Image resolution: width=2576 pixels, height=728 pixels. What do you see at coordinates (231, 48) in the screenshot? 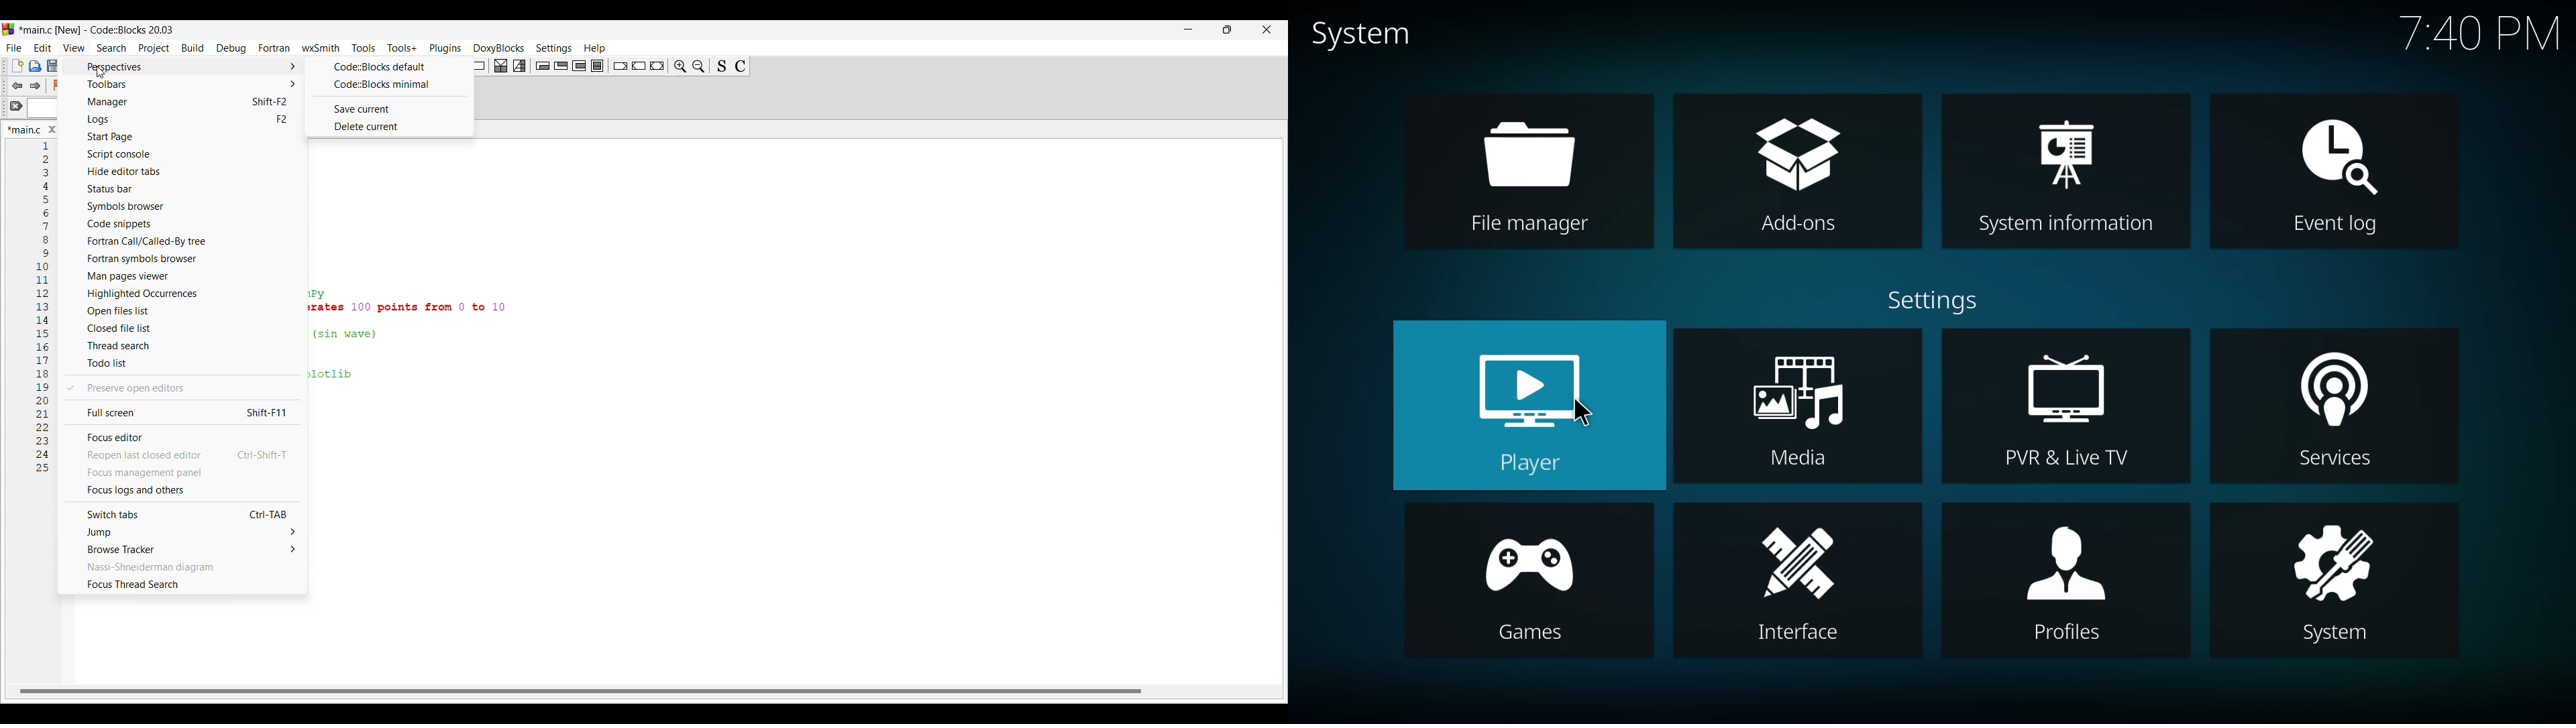
I see `Debug menu` at bounding box center [231, 48].